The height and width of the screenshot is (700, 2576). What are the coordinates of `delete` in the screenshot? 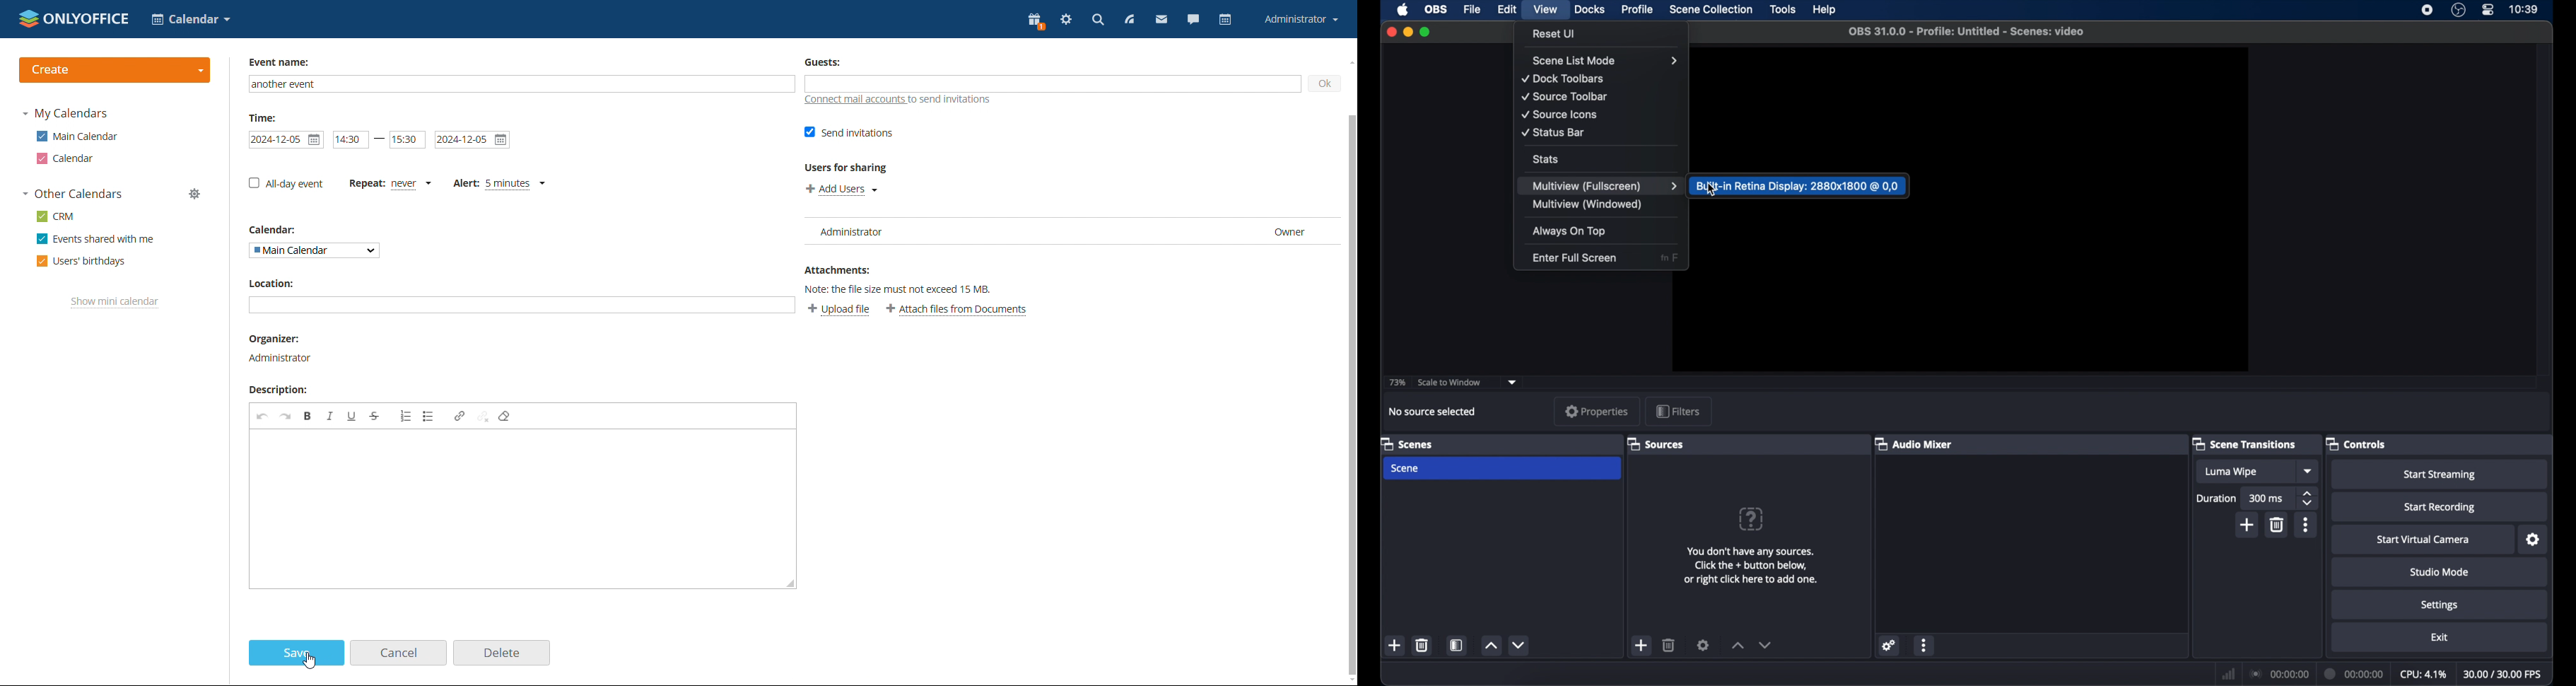 It's located at (1423, 645).